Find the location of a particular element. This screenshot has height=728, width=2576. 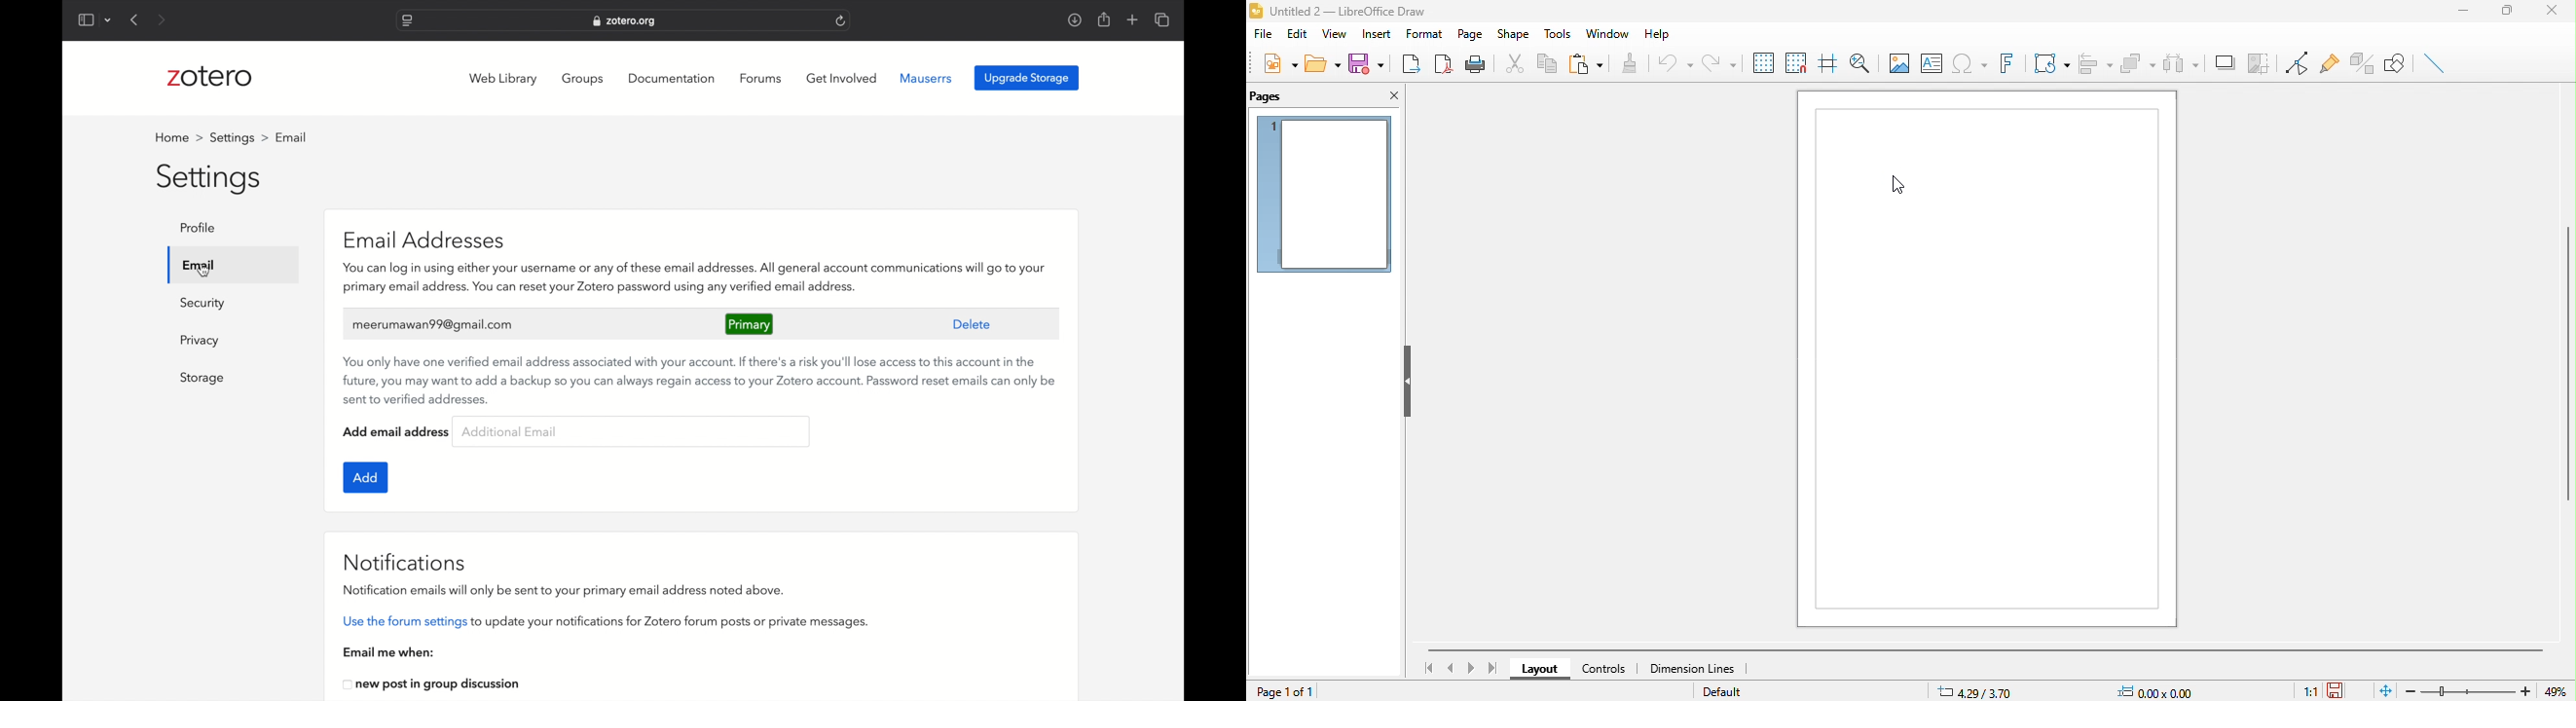

fit to the current window is located at coordinates (2380, 690).